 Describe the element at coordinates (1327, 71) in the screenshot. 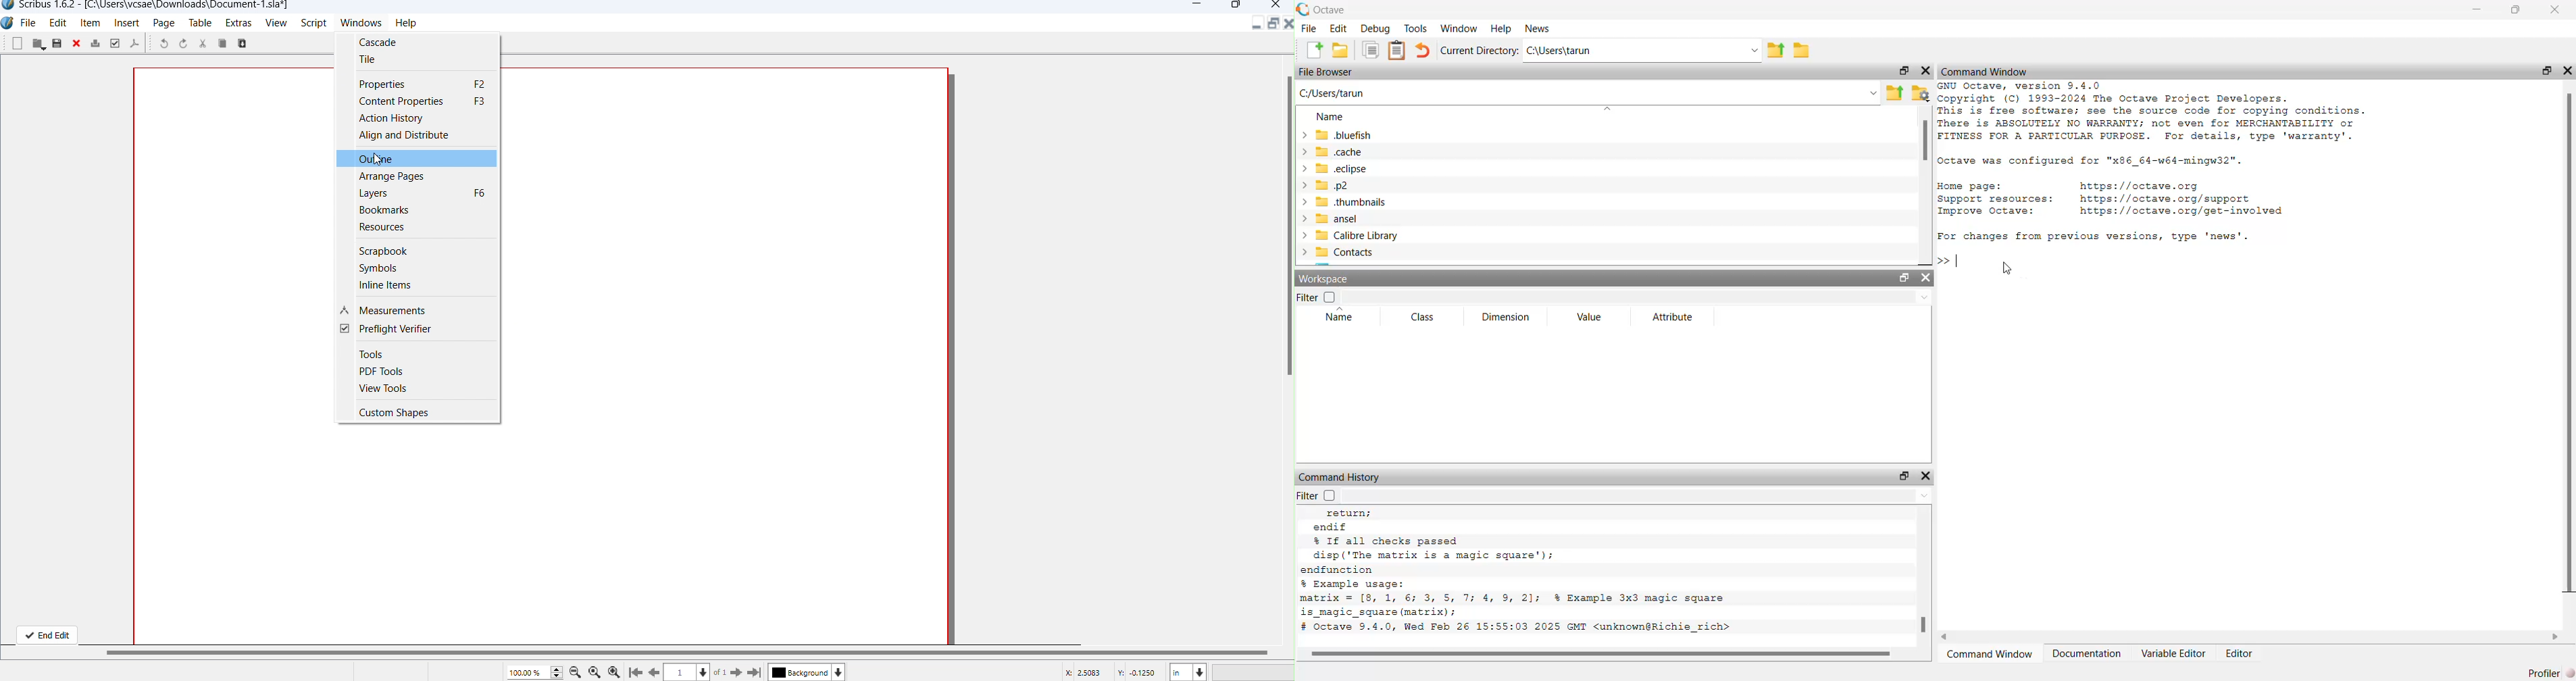

I see `File Browser` at that location.